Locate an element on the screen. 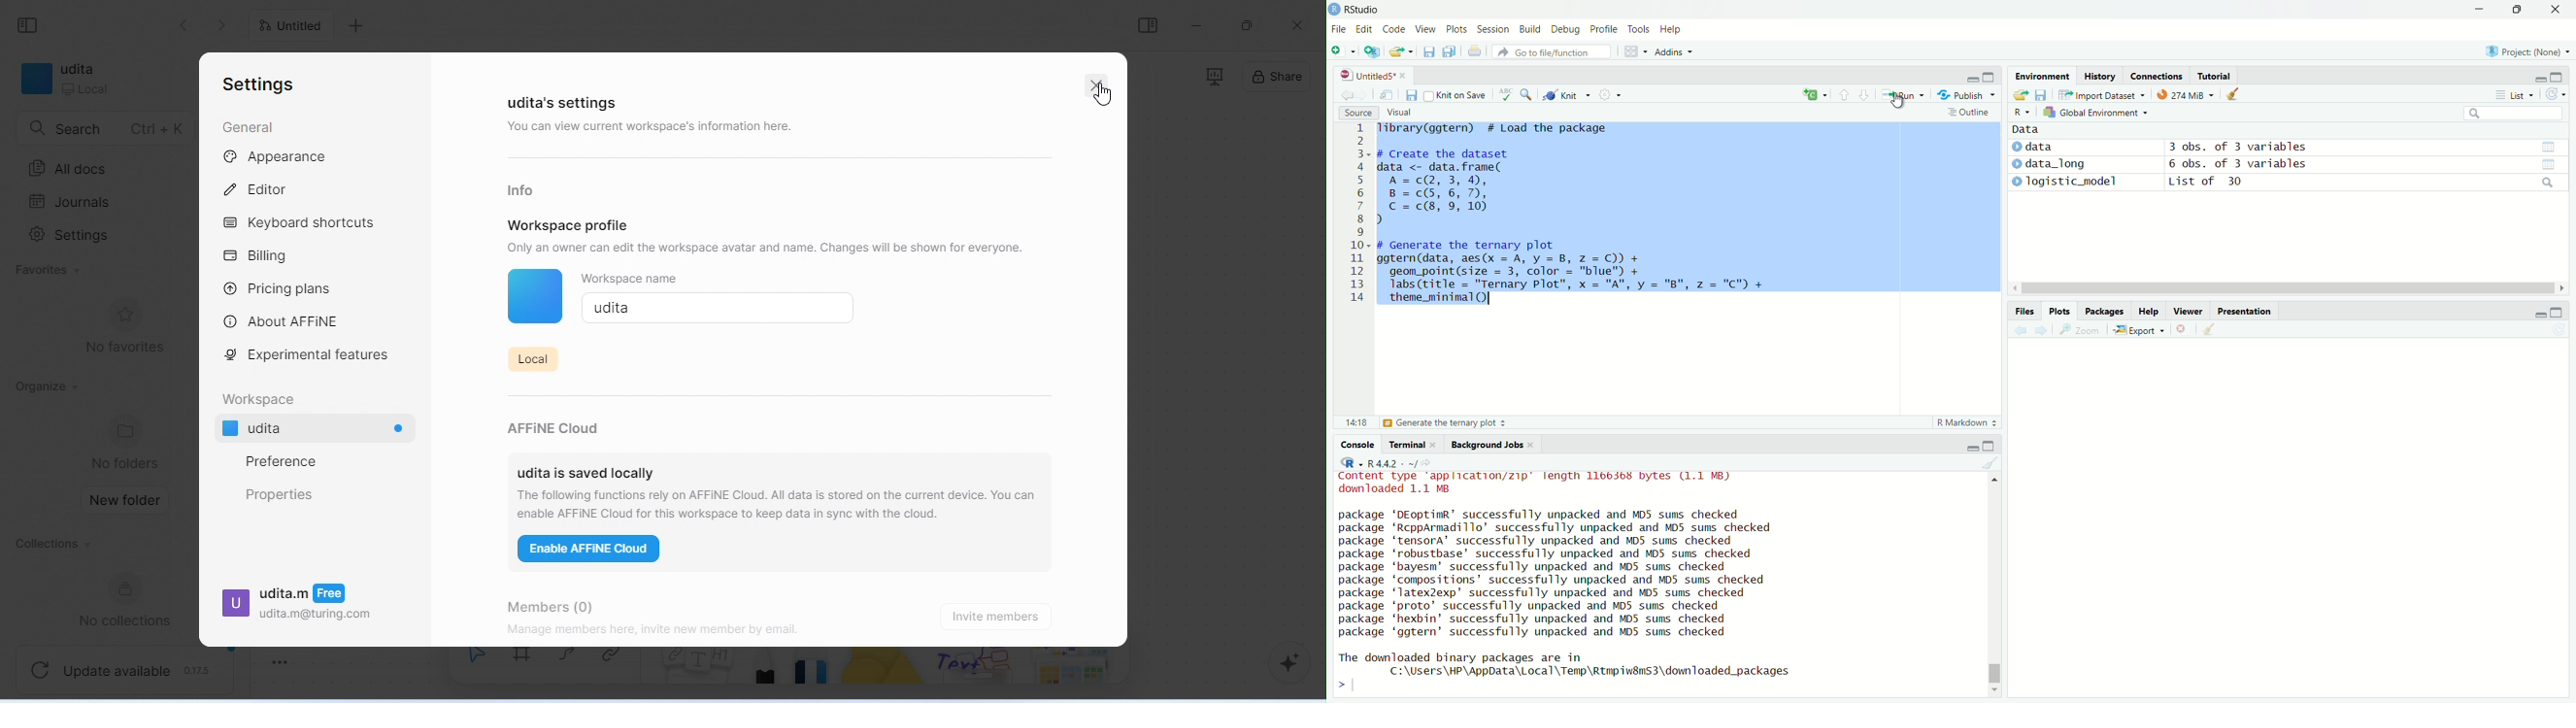 The height and width of the screenshot is (728, 2576). search is located at coordinates (106, 128).